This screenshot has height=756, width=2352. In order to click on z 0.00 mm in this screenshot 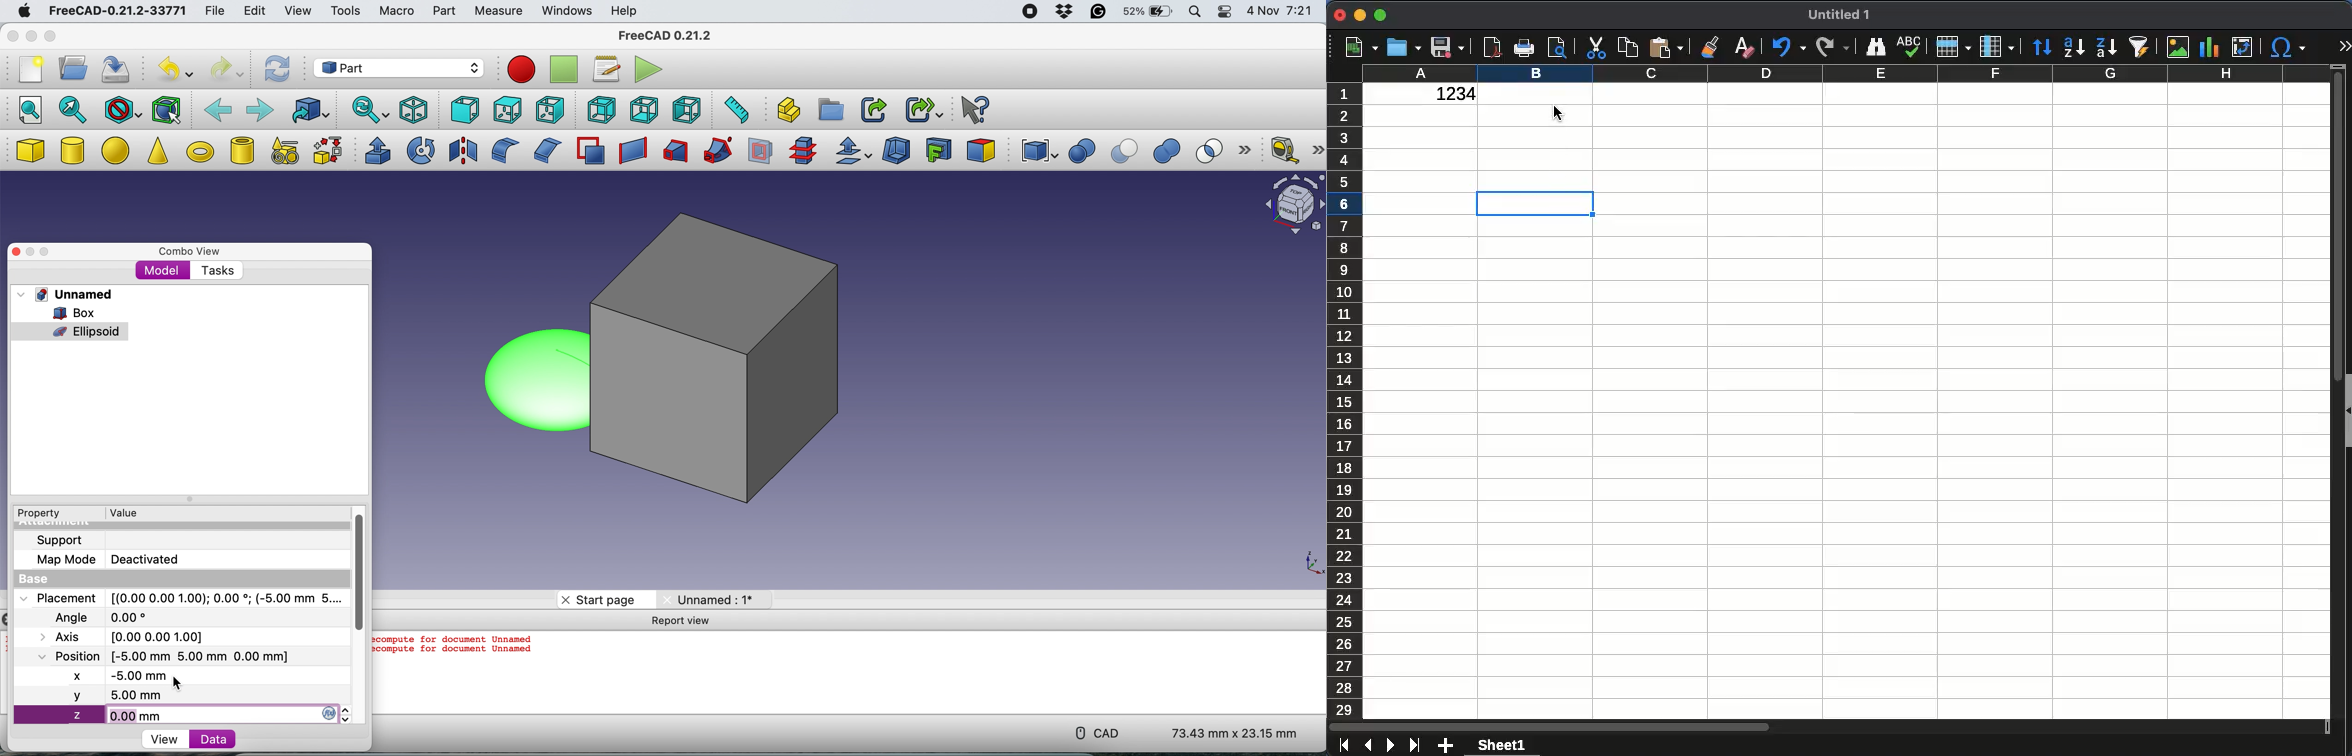, I will do `click(184, 715)`.